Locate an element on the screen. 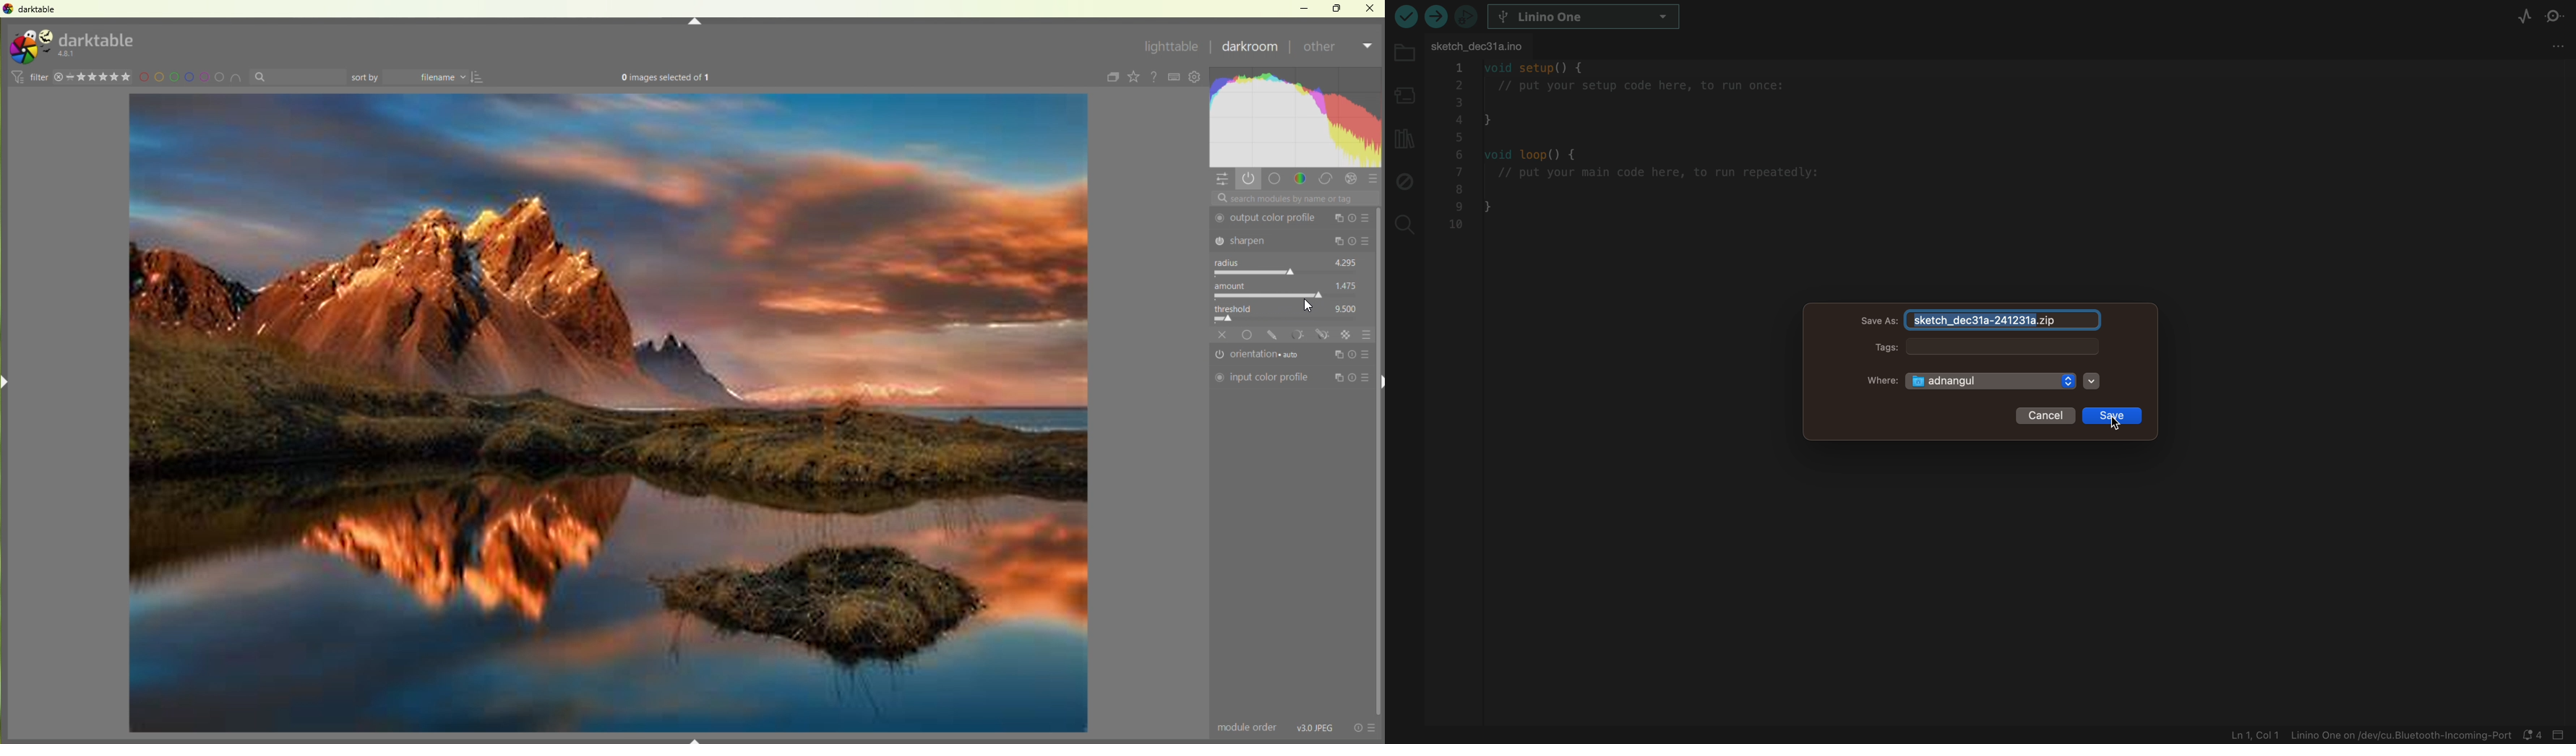 This screenshot has width=2576, height=756. copy, reset and presets is located at coordinates (1352, 379).